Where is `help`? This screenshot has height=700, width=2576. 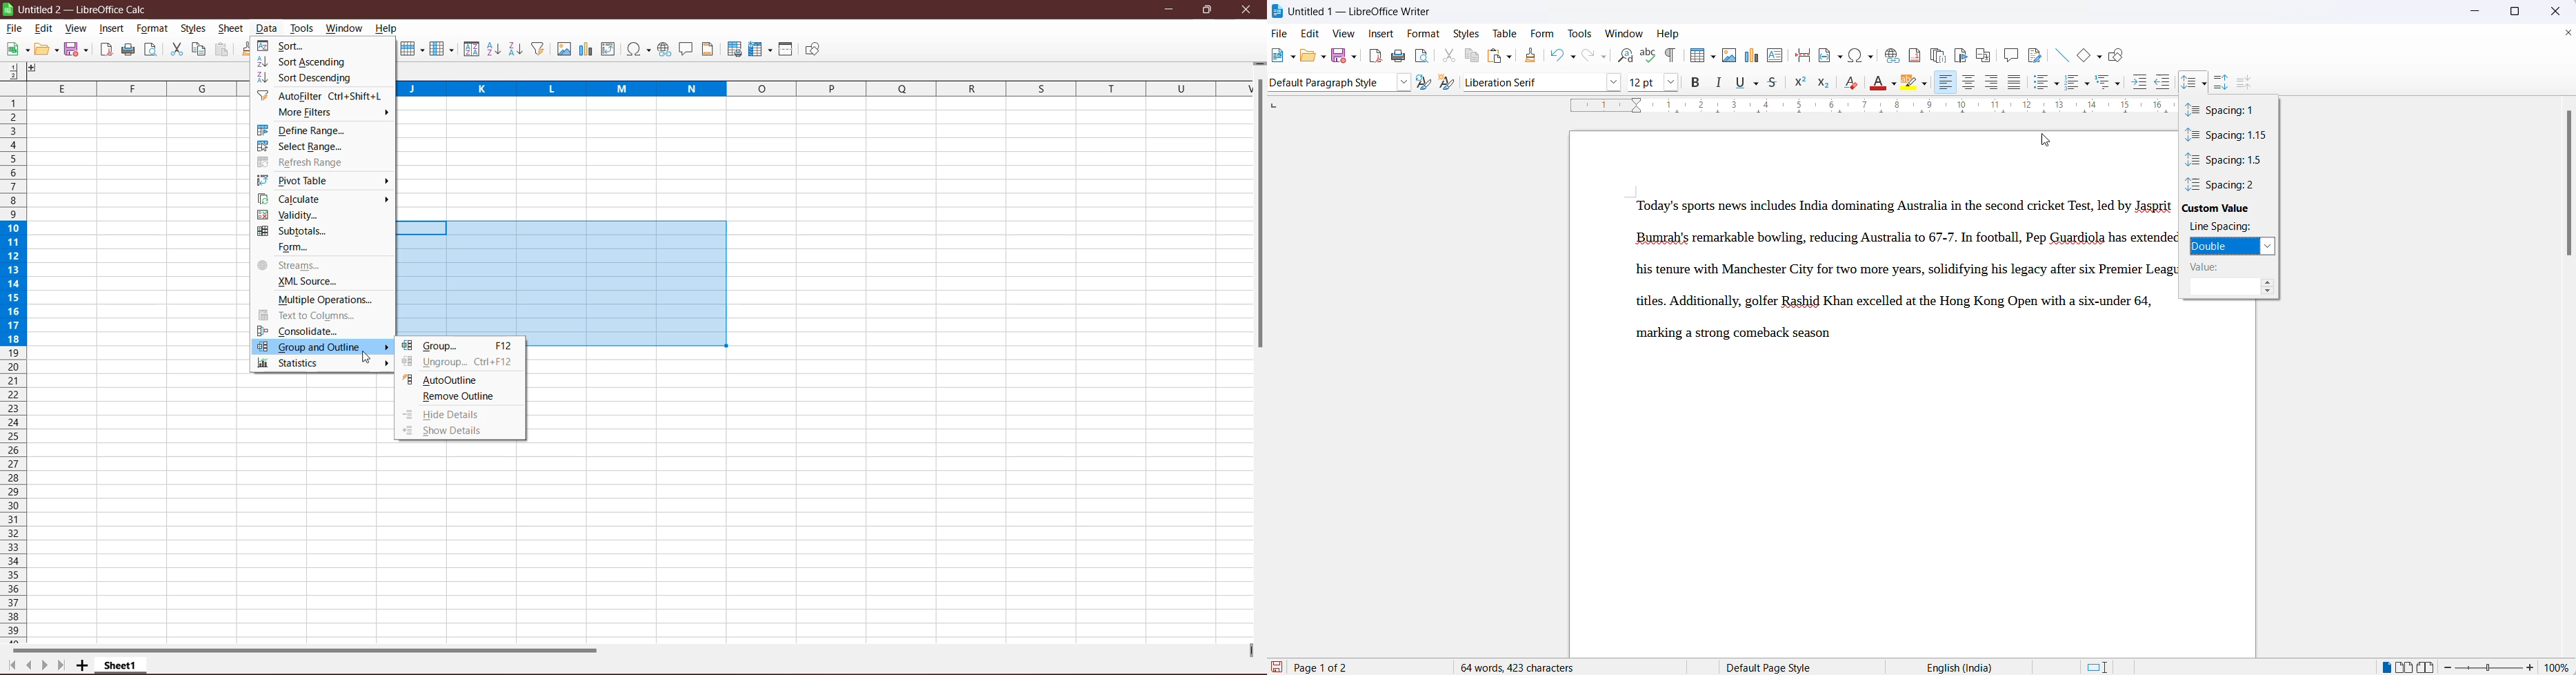 help is located at coordinates (1674, 35).